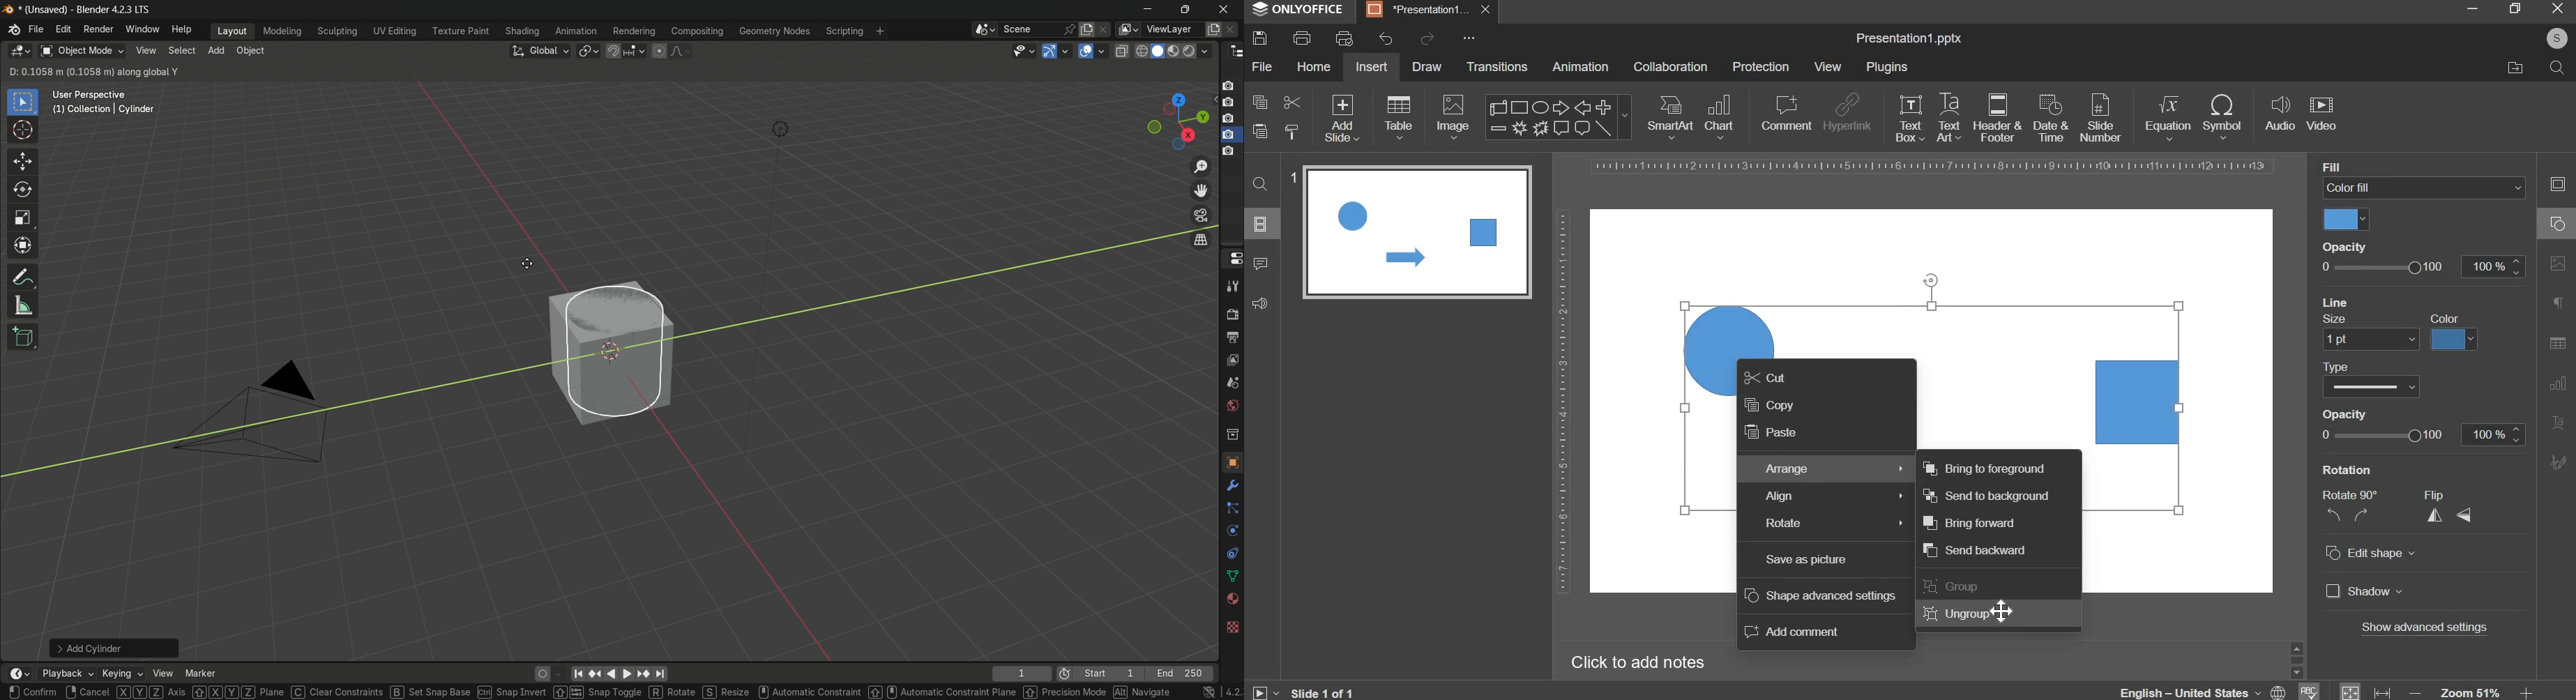  I want to click on view, so click(1827, 66).